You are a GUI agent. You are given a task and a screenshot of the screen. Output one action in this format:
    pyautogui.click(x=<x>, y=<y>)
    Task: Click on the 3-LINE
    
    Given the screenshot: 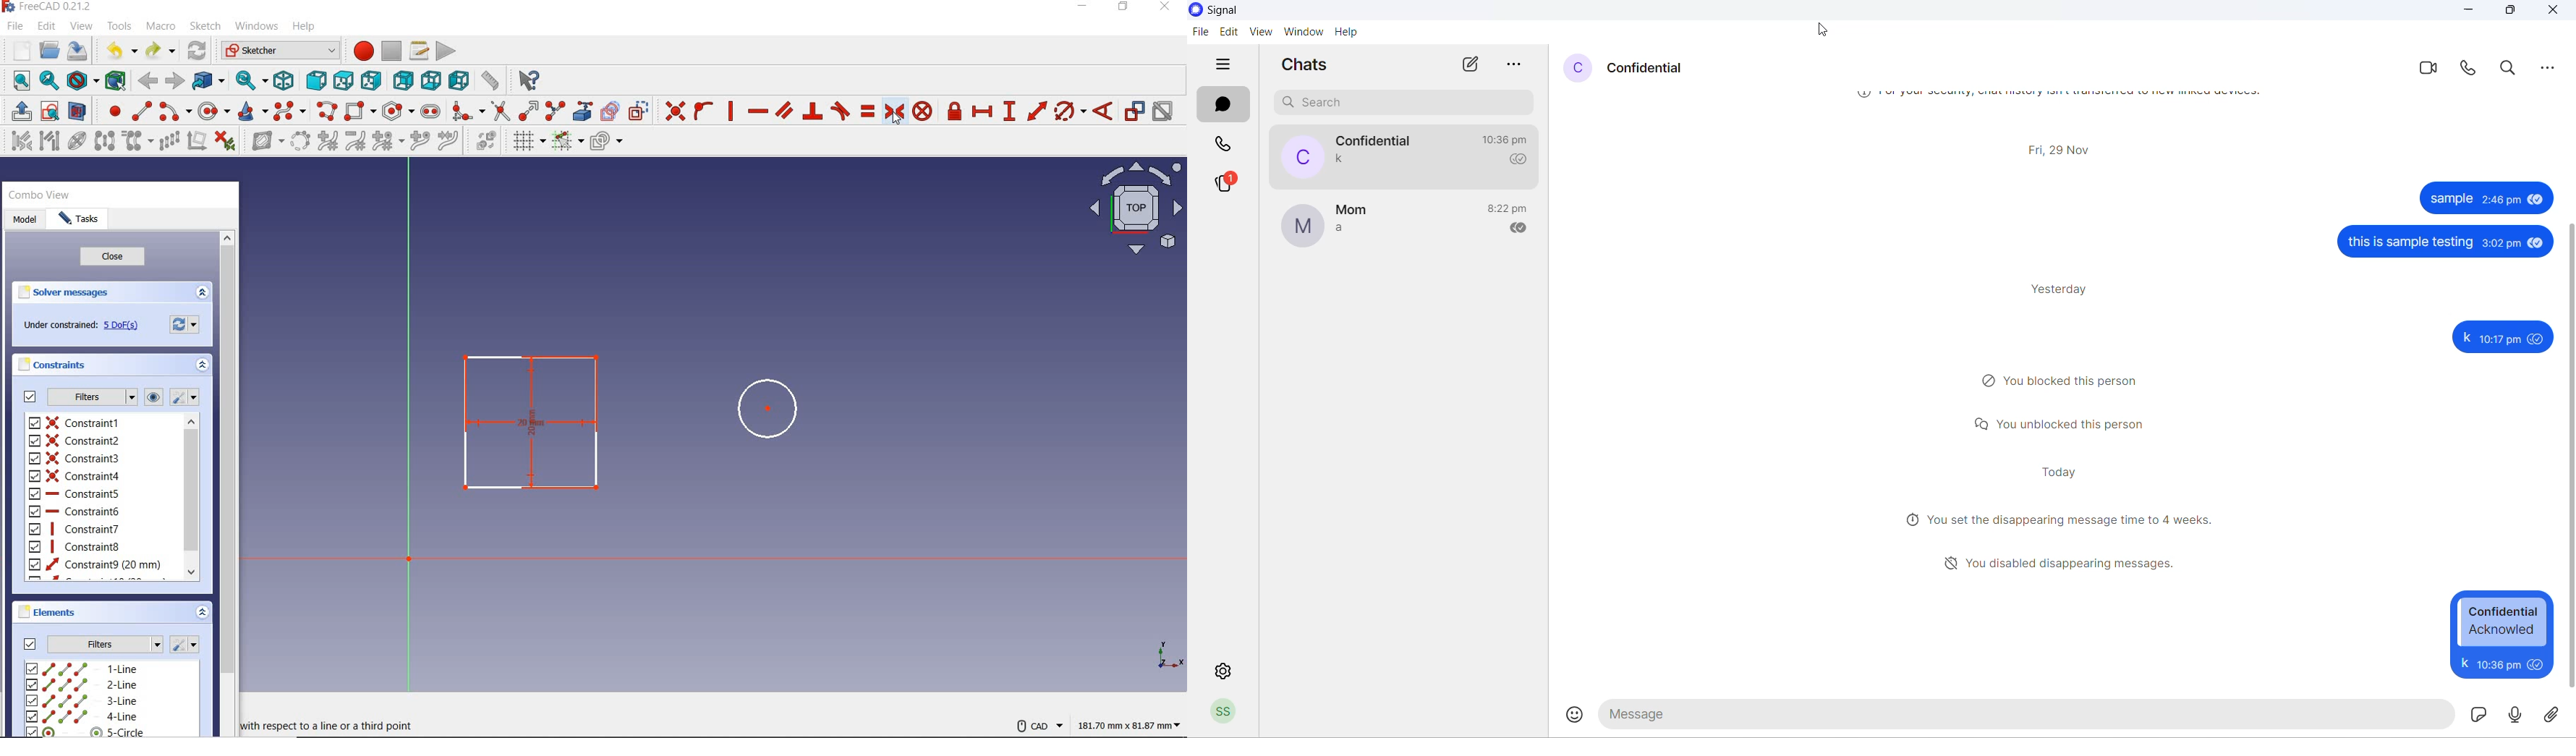 What is the action you would take?
    pyautogui.click(x=82, y=702)
    